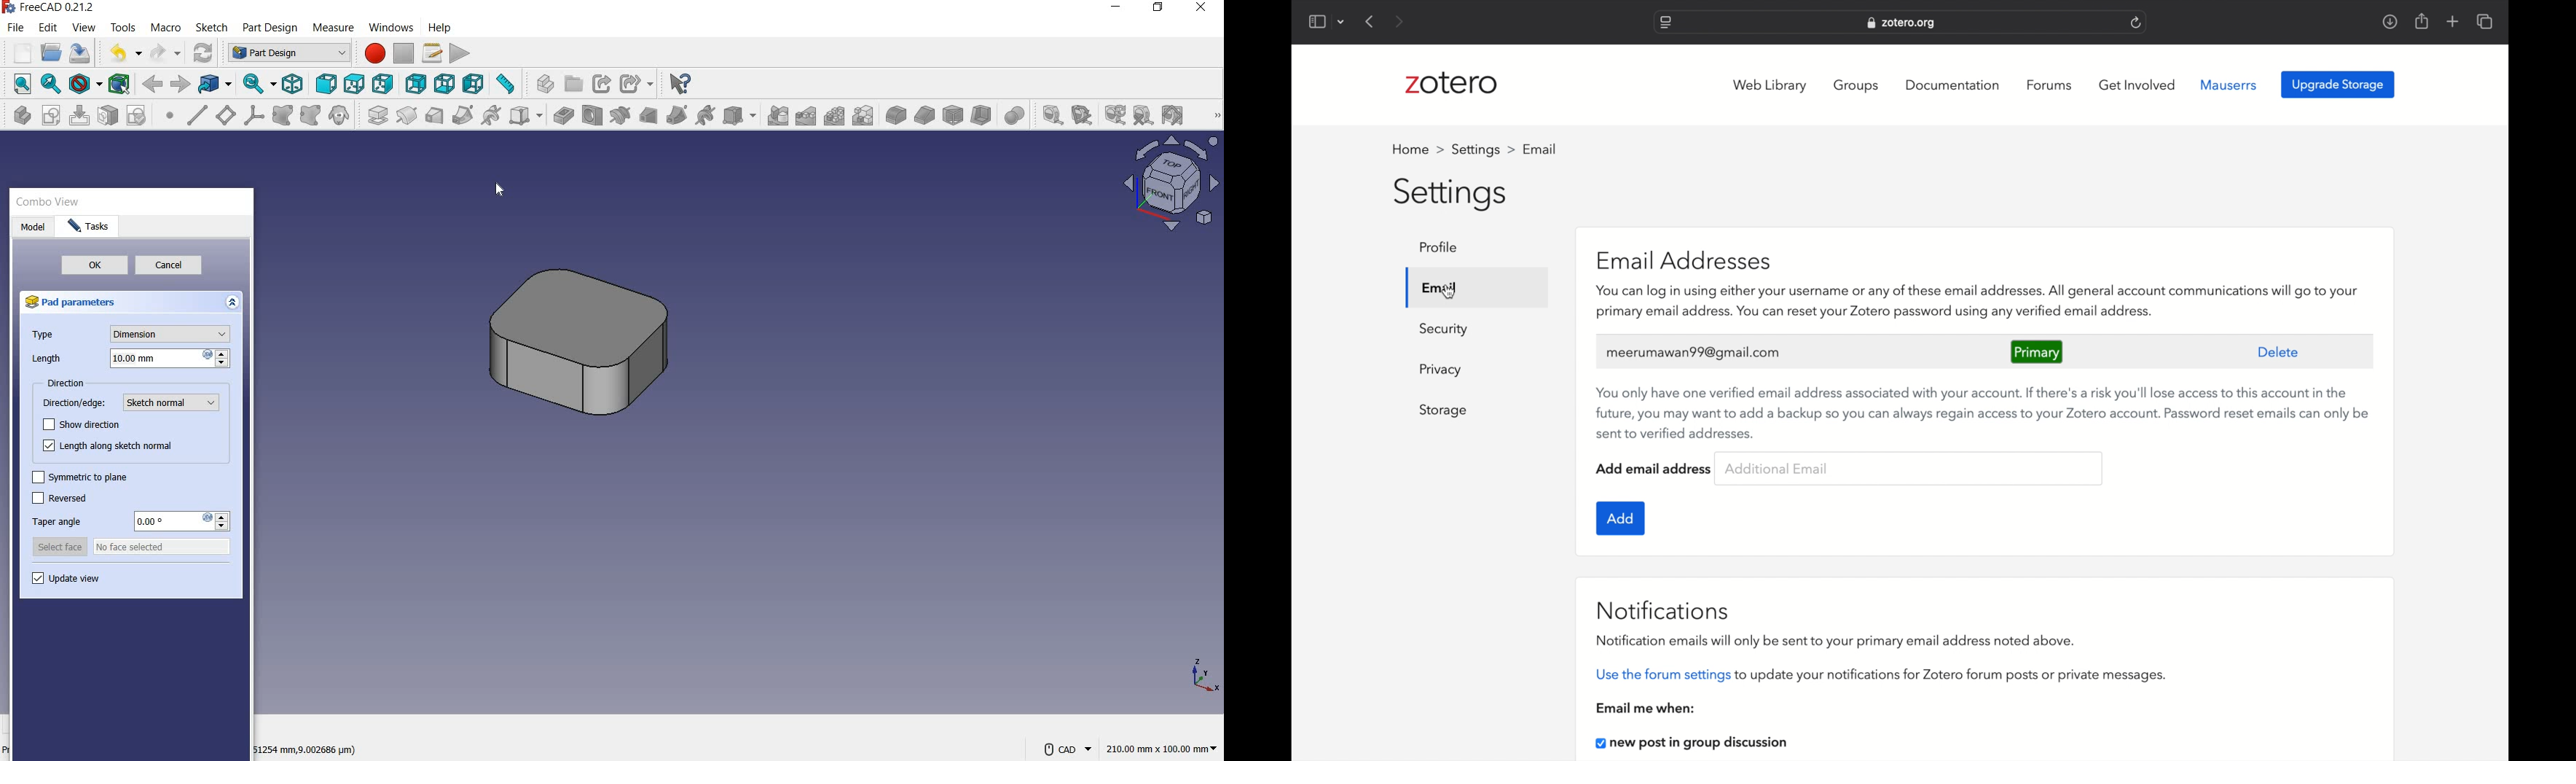 This screenshot has width=2576, height=784. Describe the element at coordinates (1449, 195) in the screenshot. I see `settings` at that location.